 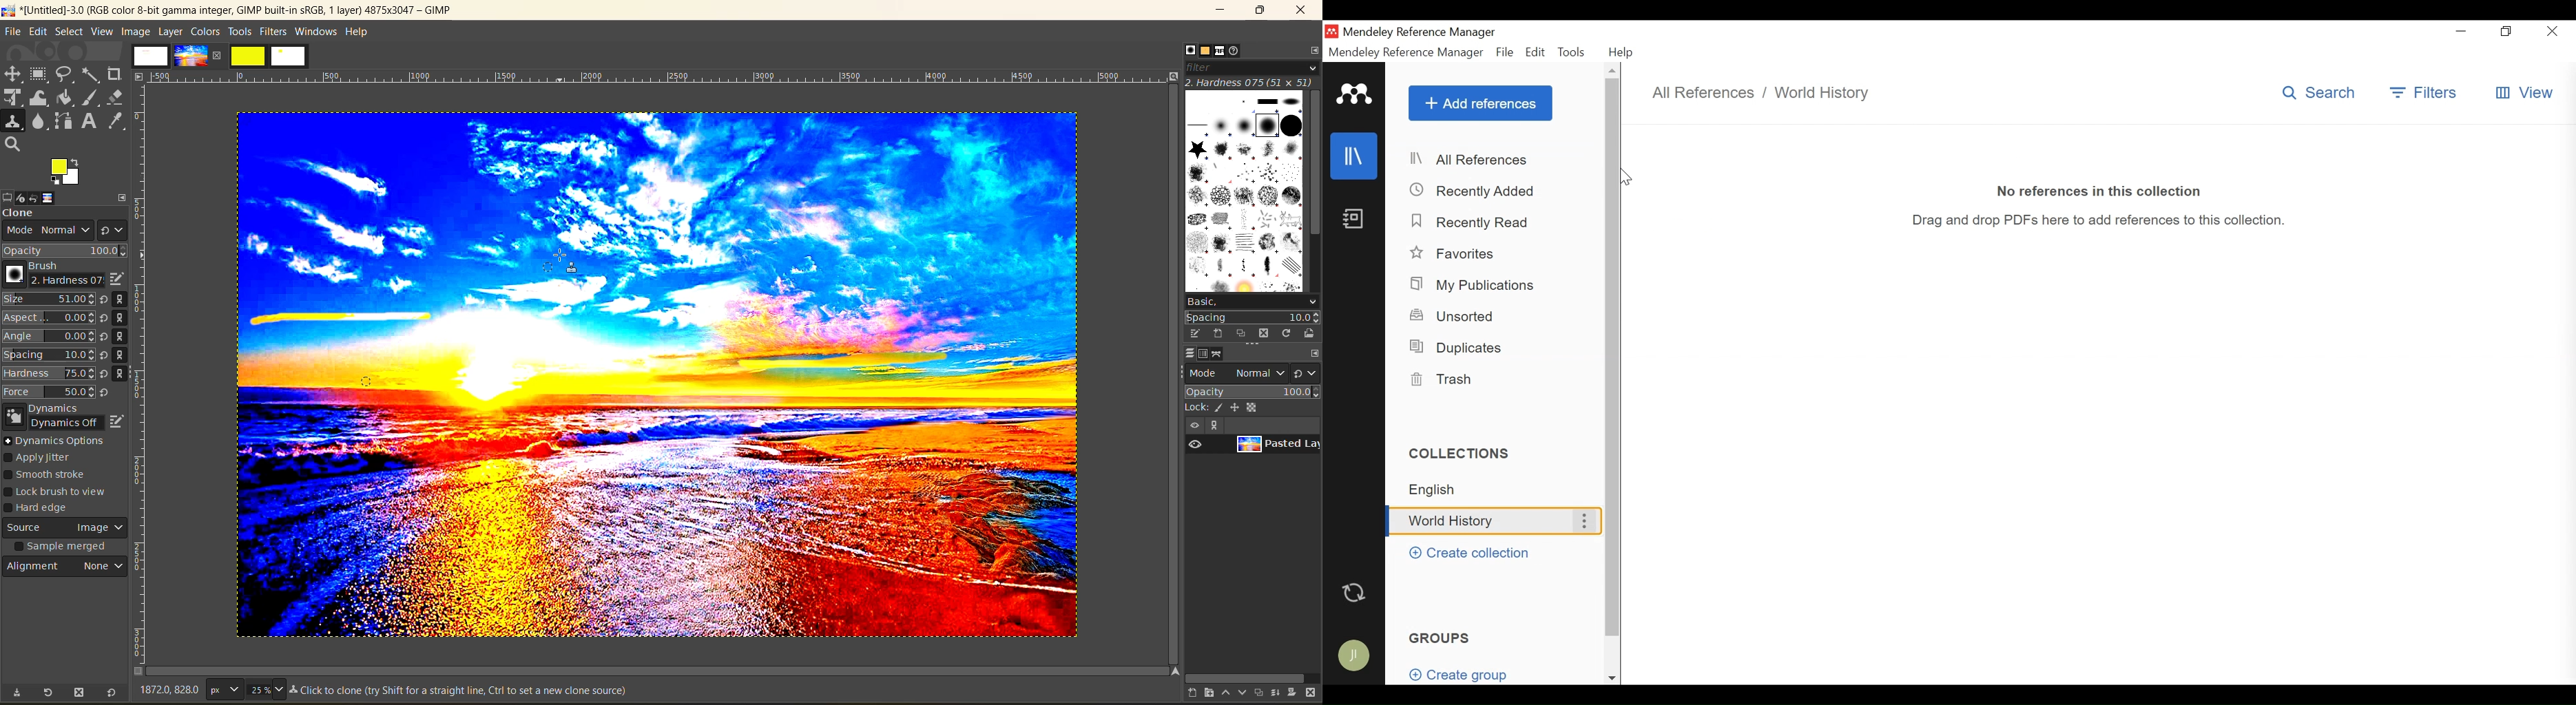 What do you see at coordinates (1352, 652) in the screenshot?
I see `Avatar` at bounding box center [1352, 652].